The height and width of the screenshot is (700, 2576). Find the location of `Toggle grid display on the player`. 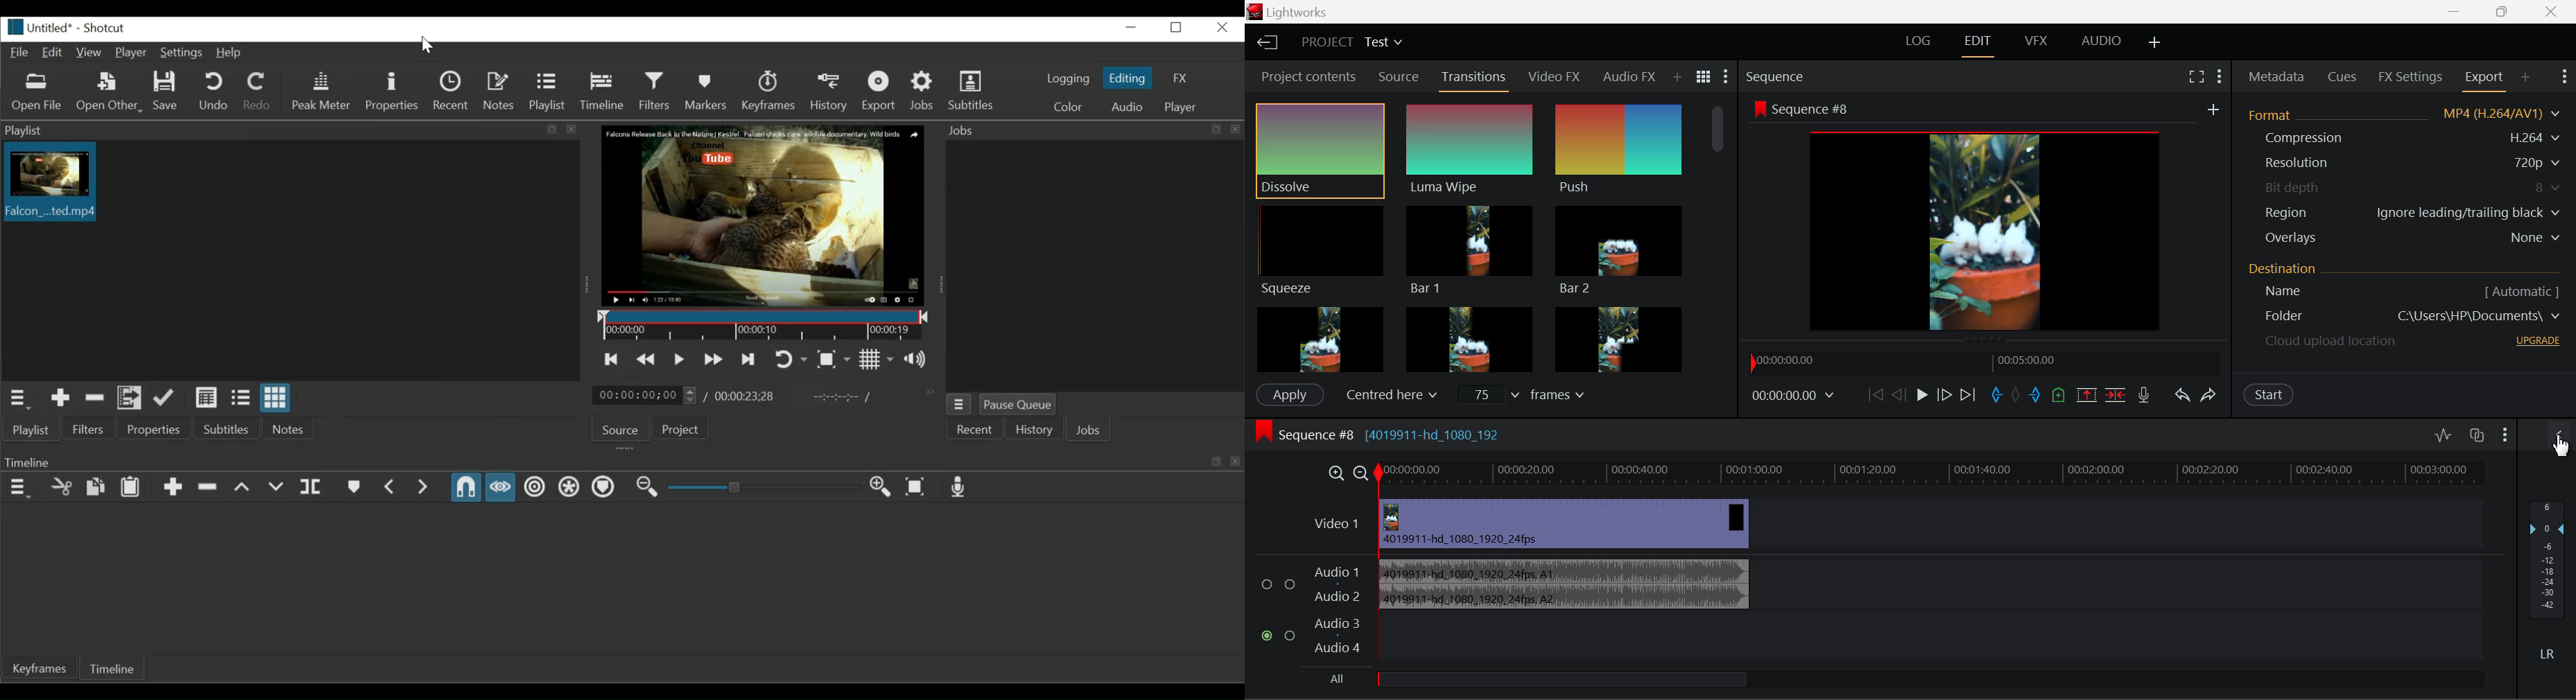

Toggle grid display on the player is located at coordinates (879, 359).